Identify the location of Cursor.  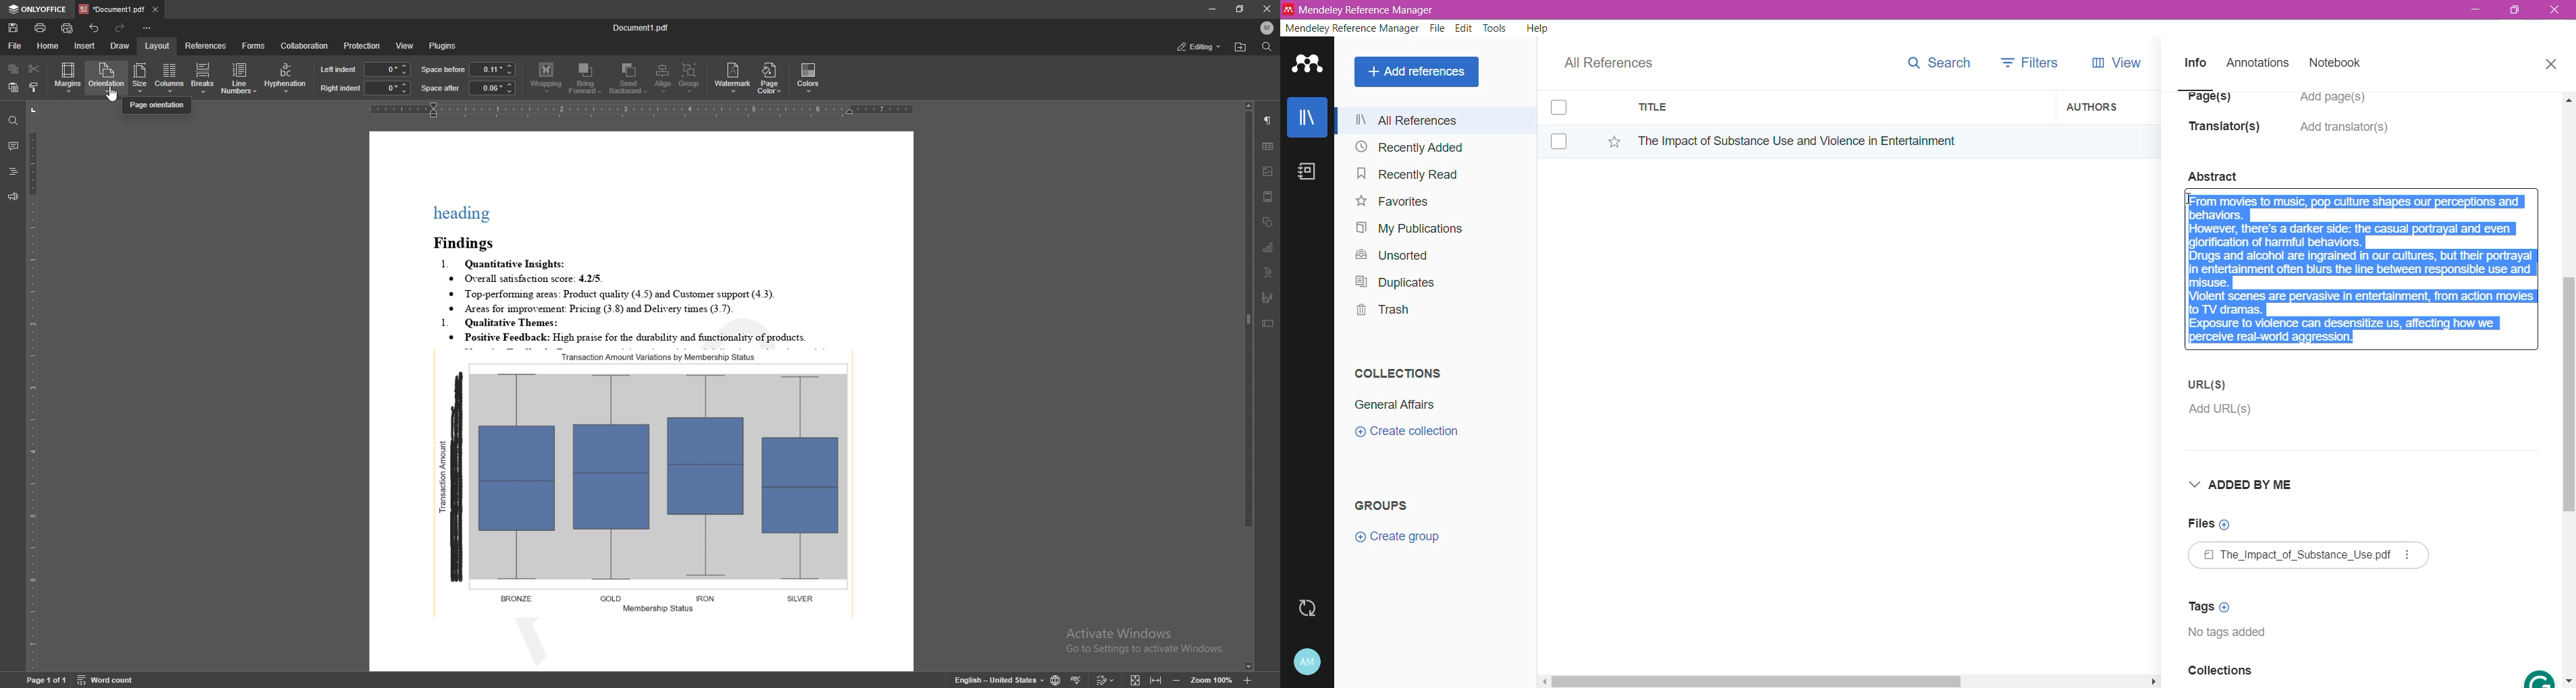
(2190, 204).